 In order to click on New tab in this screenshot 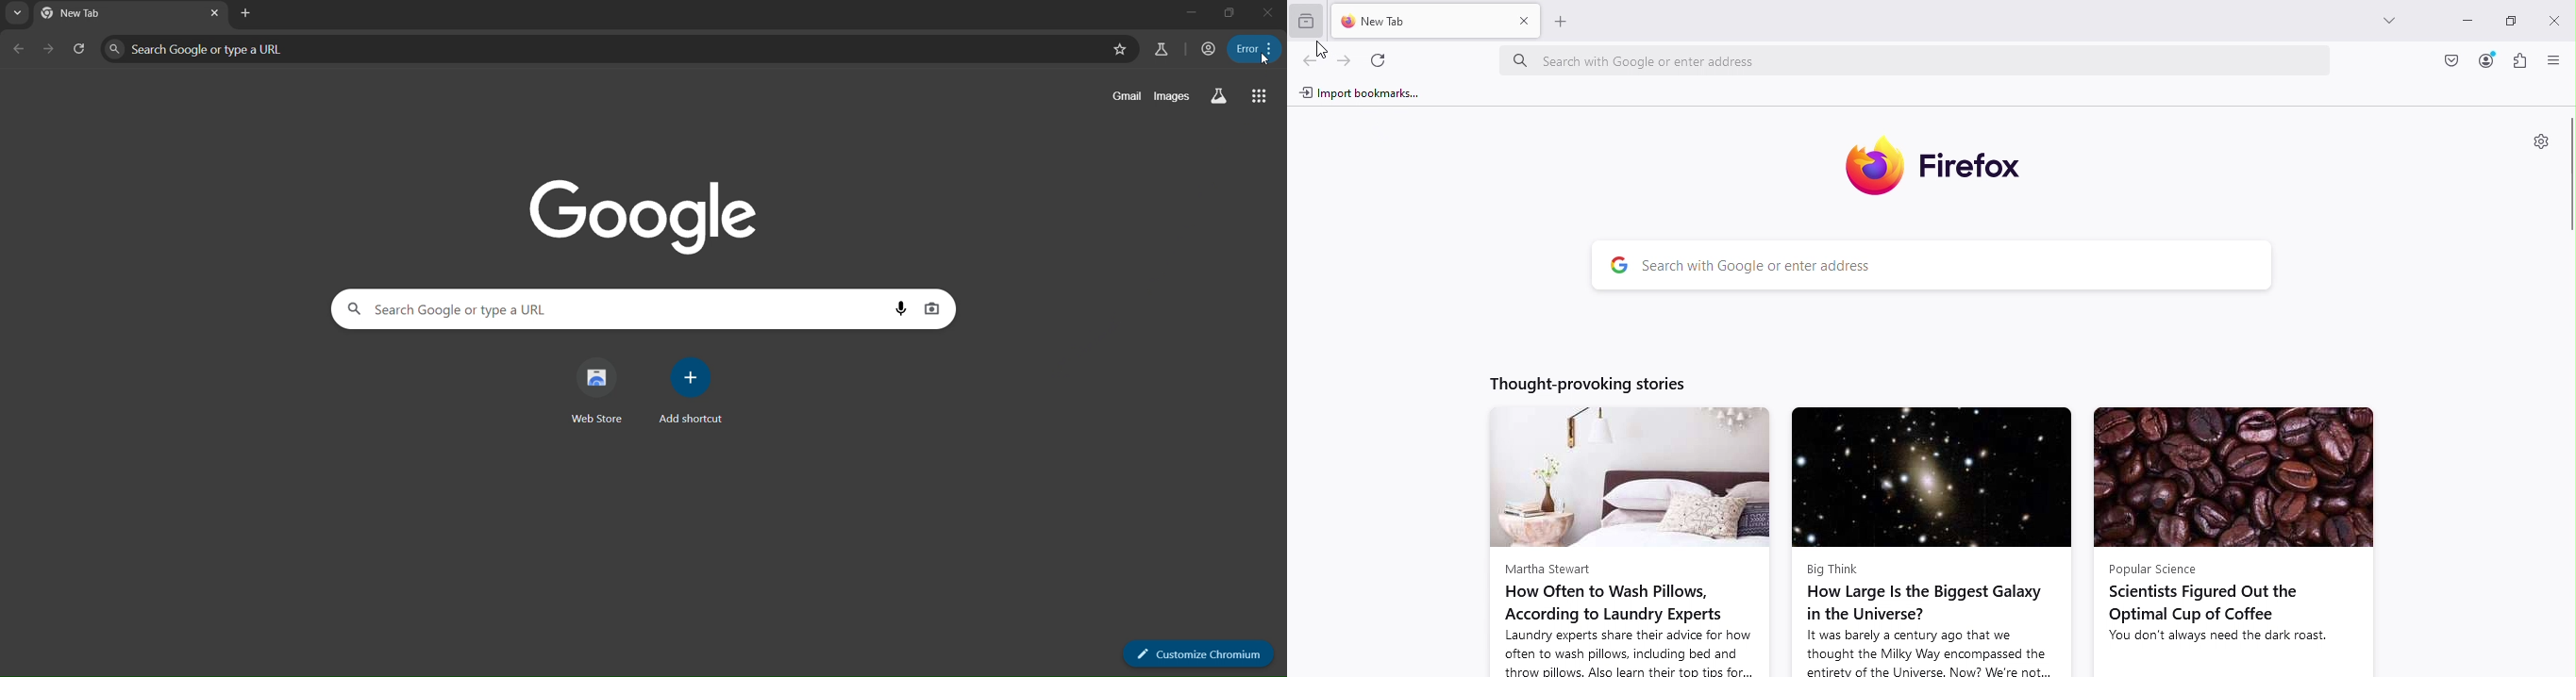, I will do `click(1414, 21)`.